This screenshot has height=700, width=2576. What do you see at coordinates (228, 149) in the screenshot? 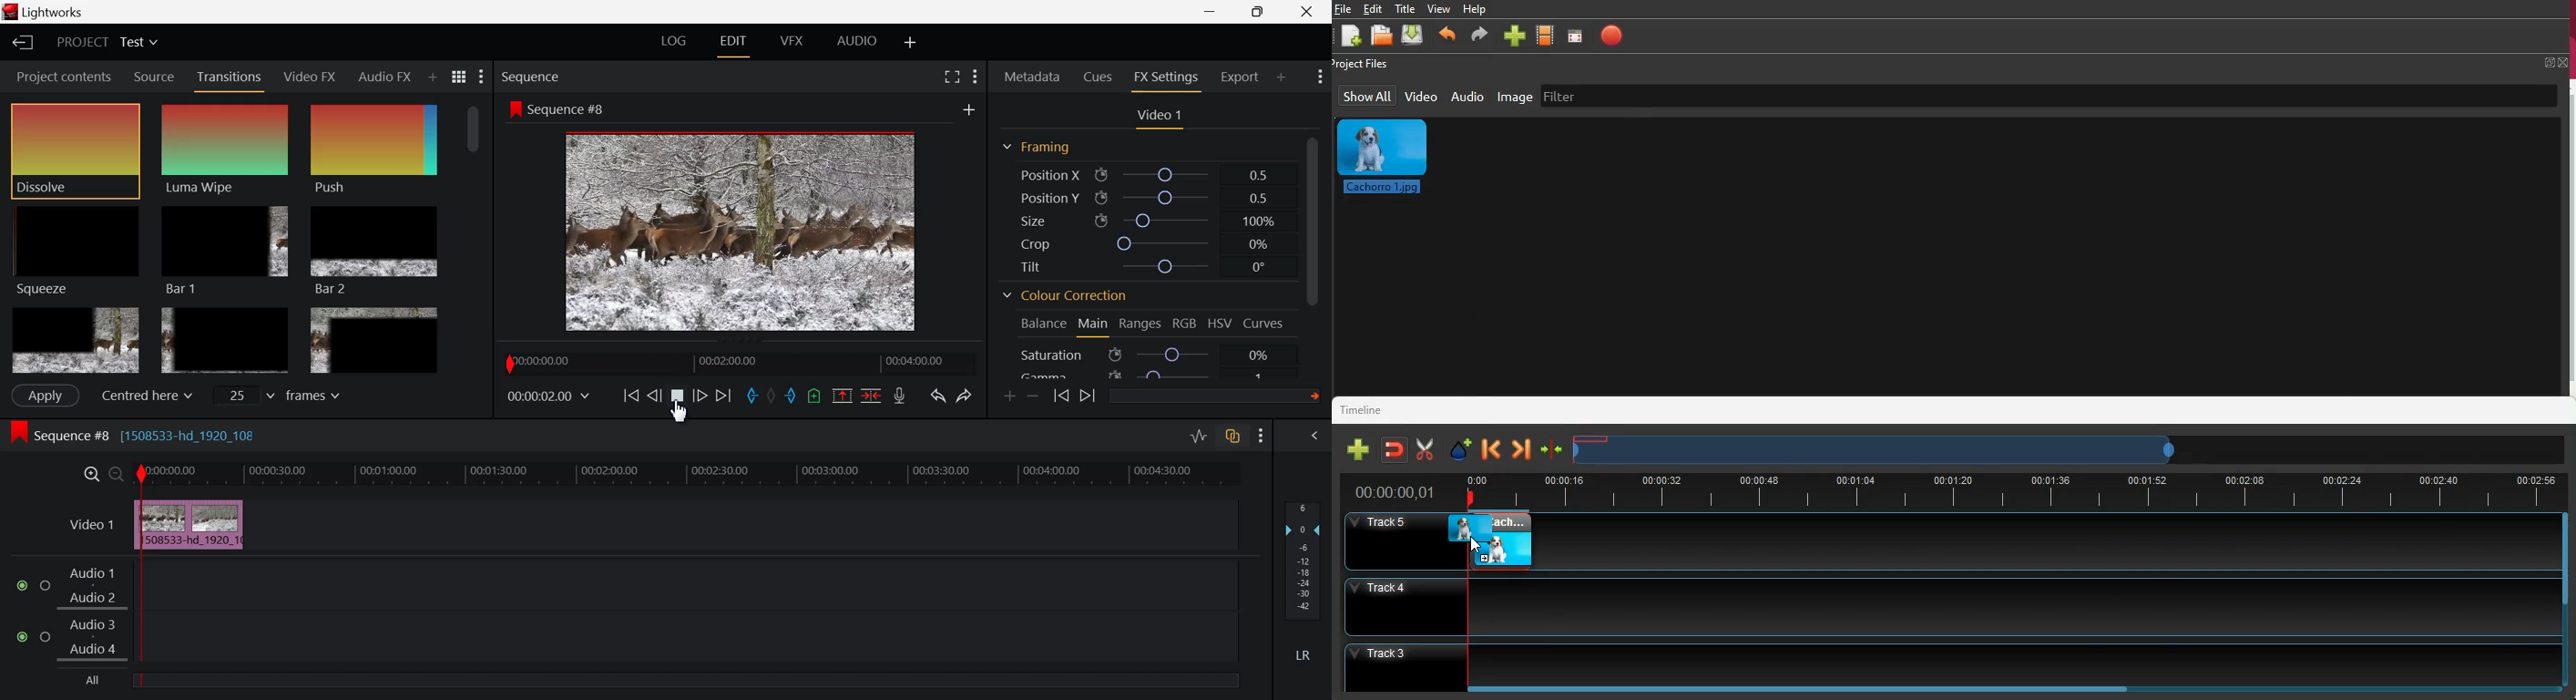
I see `Luma Wipe` at bounding box center [228, 149].